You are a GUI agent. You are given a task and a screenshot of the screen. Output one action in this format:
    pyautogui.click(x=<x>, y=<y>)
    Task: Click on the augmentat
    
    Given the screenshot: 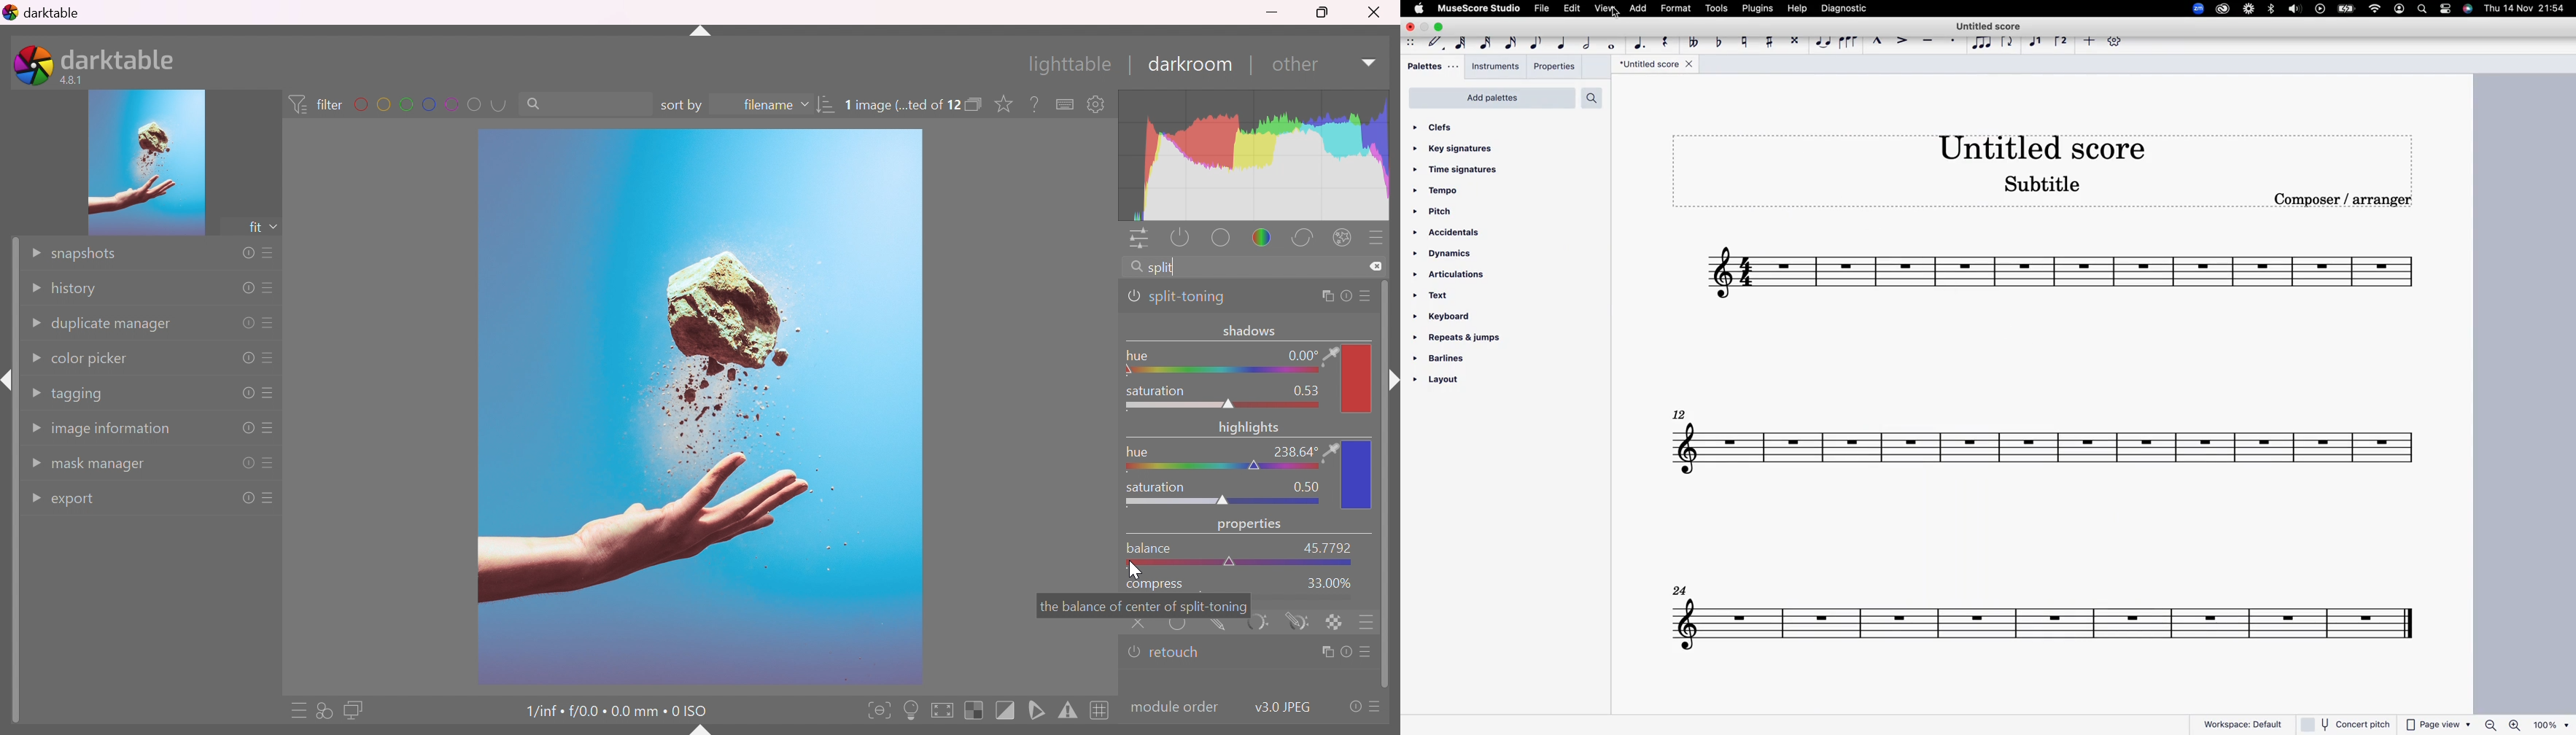 What is the action you would take?
    pyautogui.click(x=1637, y=43)
    